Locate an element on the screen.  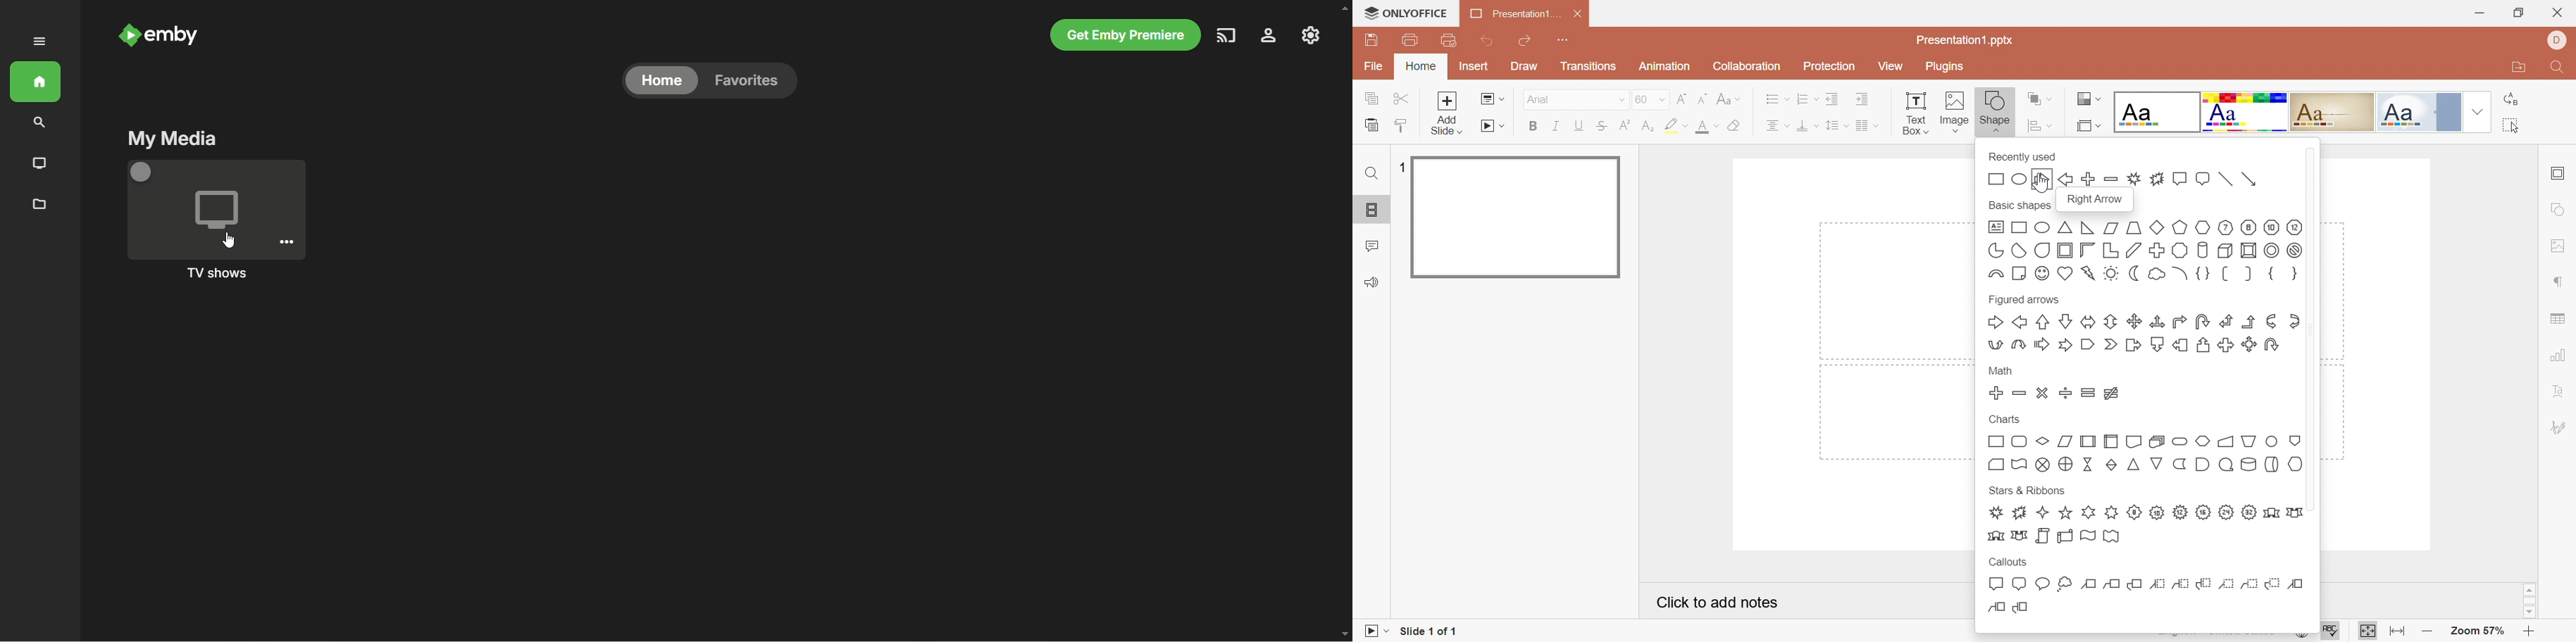
English - United States is located at coordinates (2217, 632).